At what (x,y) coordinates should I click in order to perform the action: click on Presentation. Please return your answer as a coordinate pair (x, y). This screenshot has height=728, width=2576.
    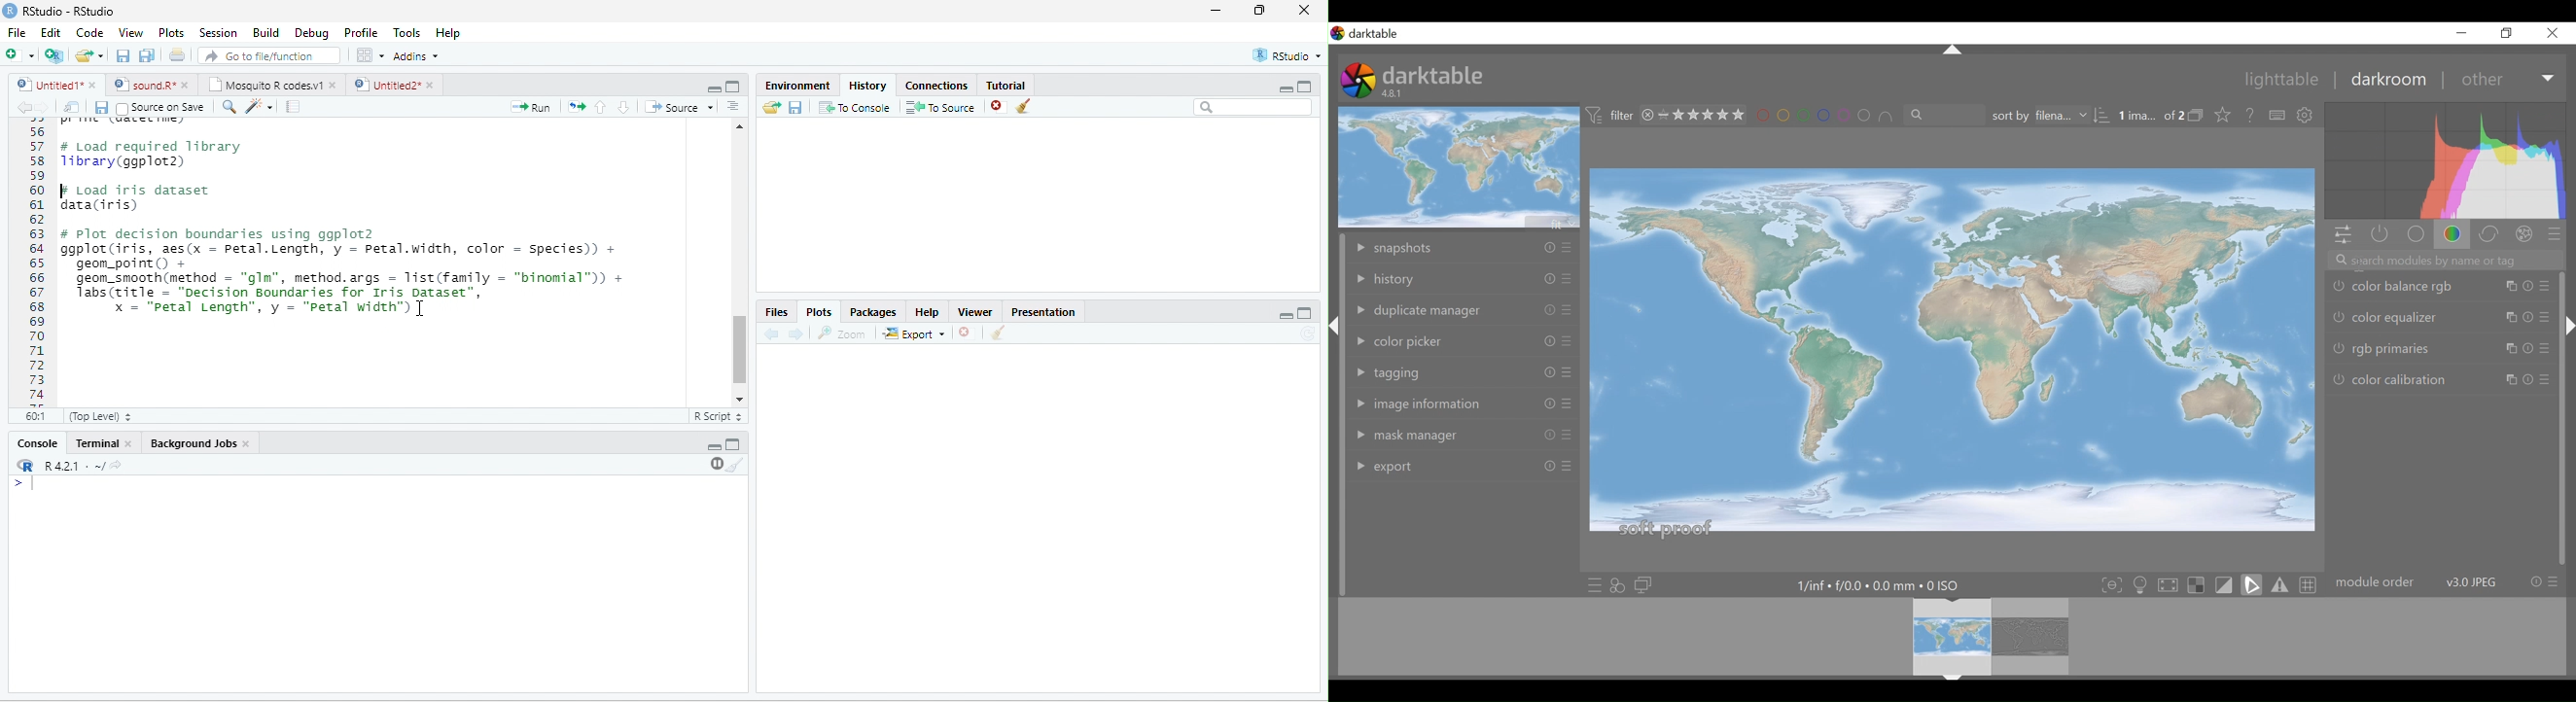
    Looking at the image, I should click on (1044, 312).